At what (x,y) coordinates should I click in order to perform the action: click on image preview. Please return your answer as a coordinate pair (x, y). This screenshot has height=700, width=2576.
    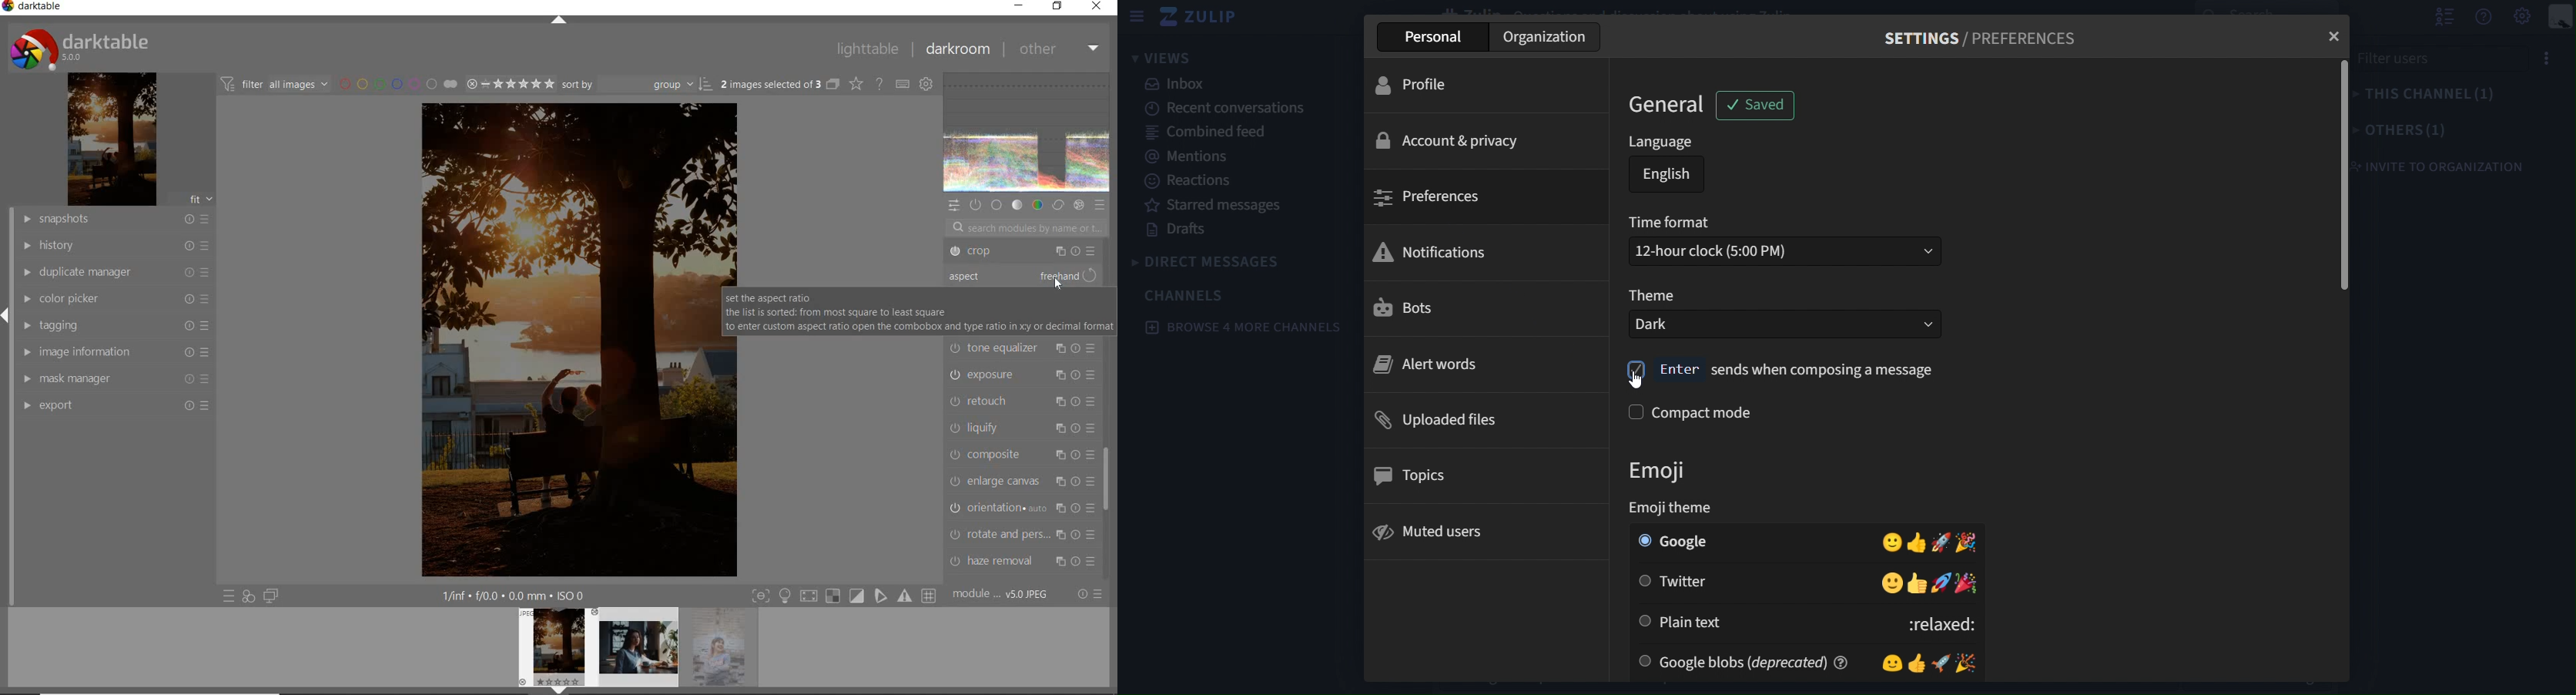
    Looking at the image, I should click on (725, 651).